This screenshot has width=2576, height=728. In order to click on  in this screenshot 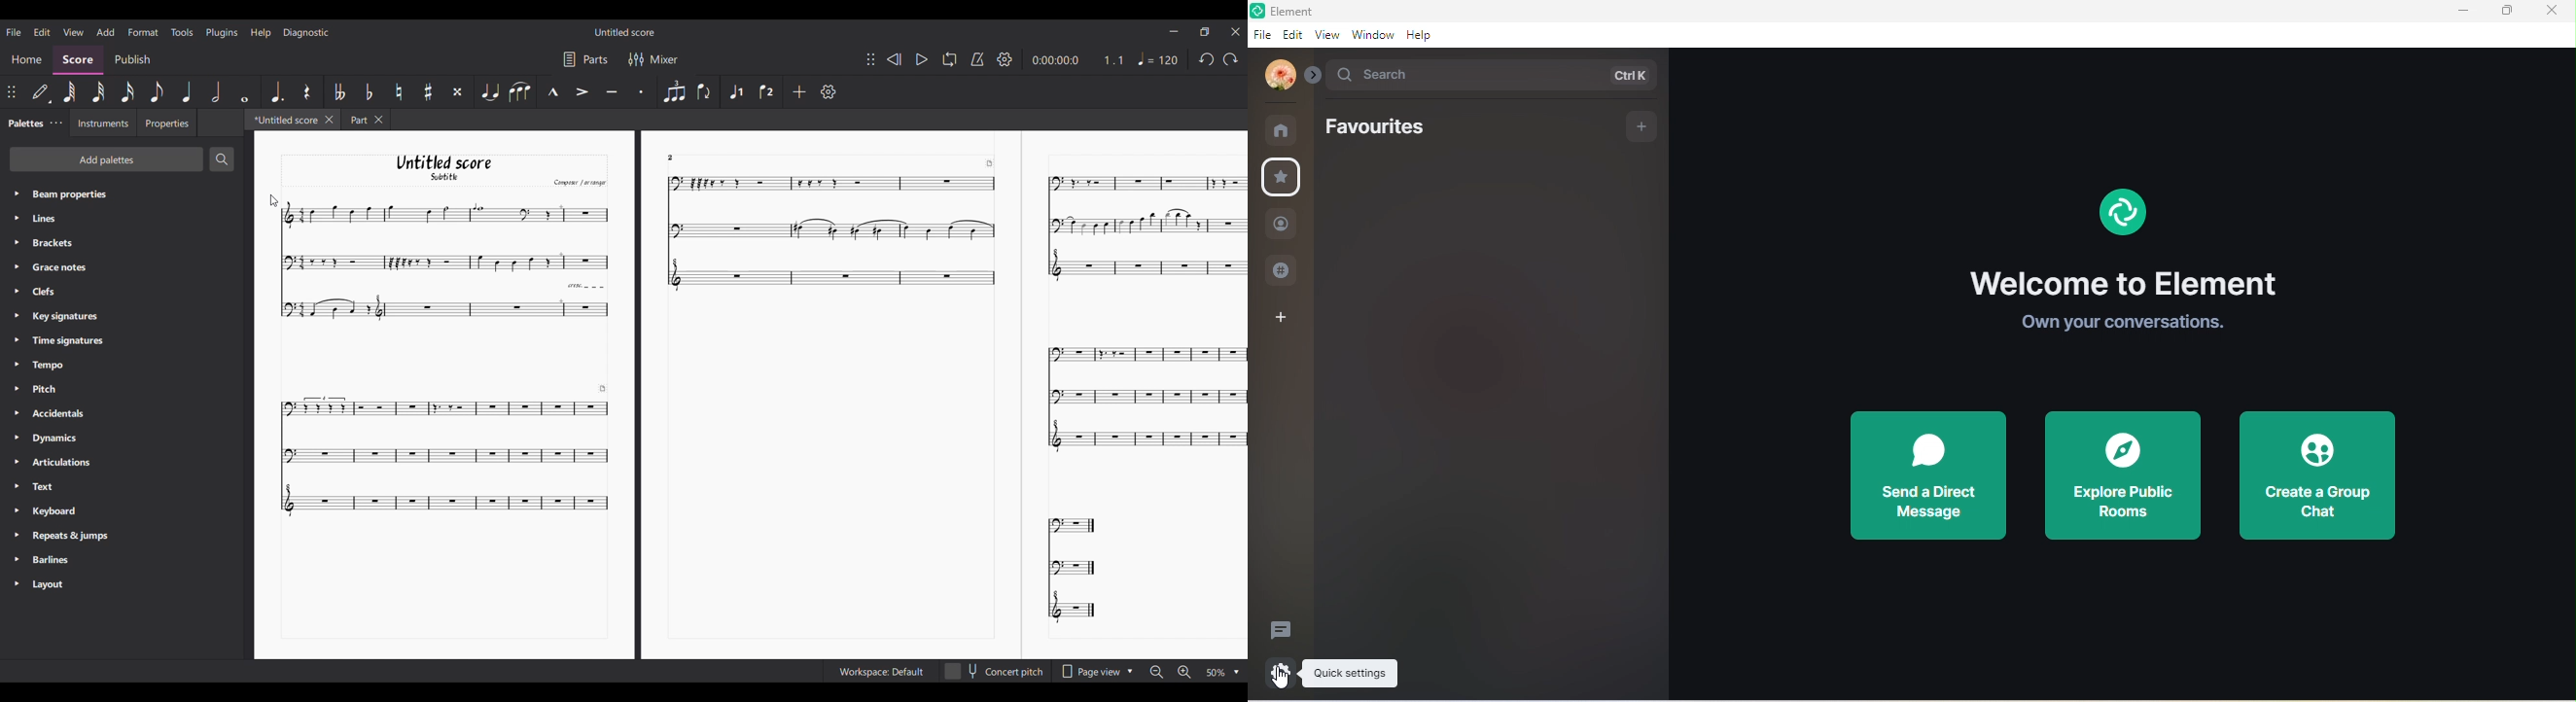, I will do `click(447, 408)`.